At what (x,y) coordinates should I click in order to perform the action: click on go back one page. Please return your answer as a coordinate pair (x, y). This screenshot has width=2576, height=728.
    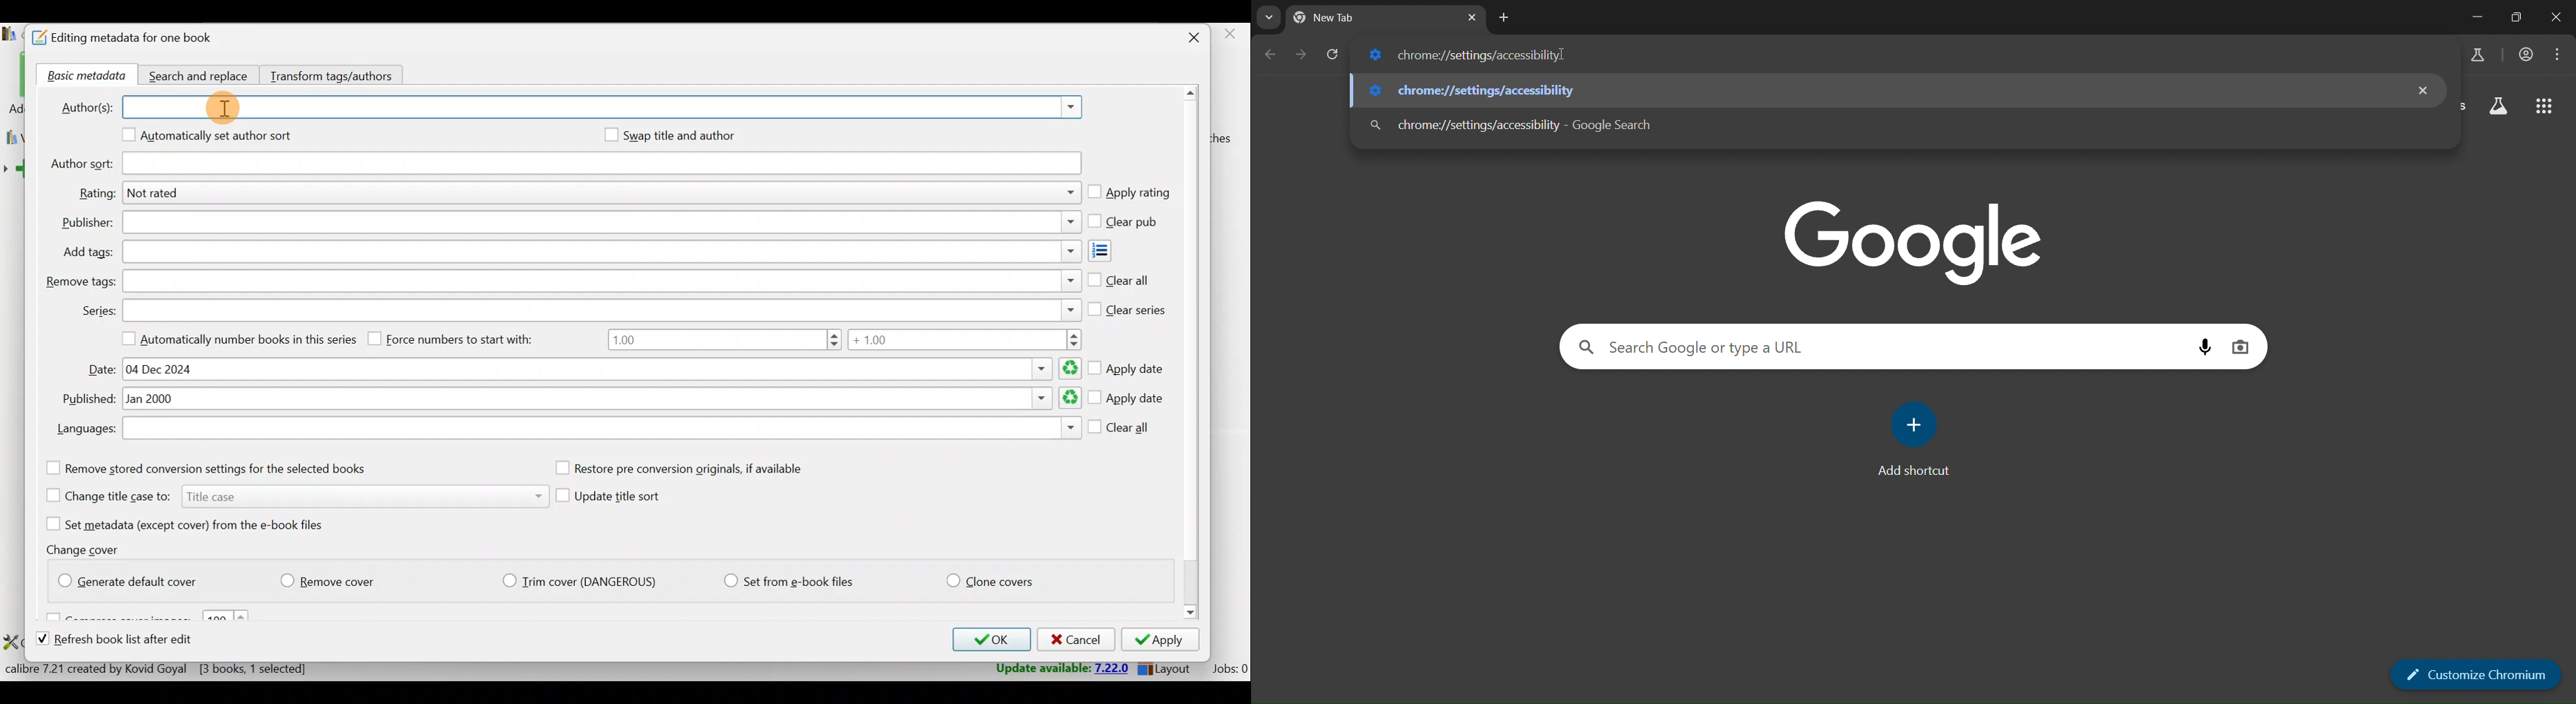
    Looking at the image, I should click on (1269, 55).